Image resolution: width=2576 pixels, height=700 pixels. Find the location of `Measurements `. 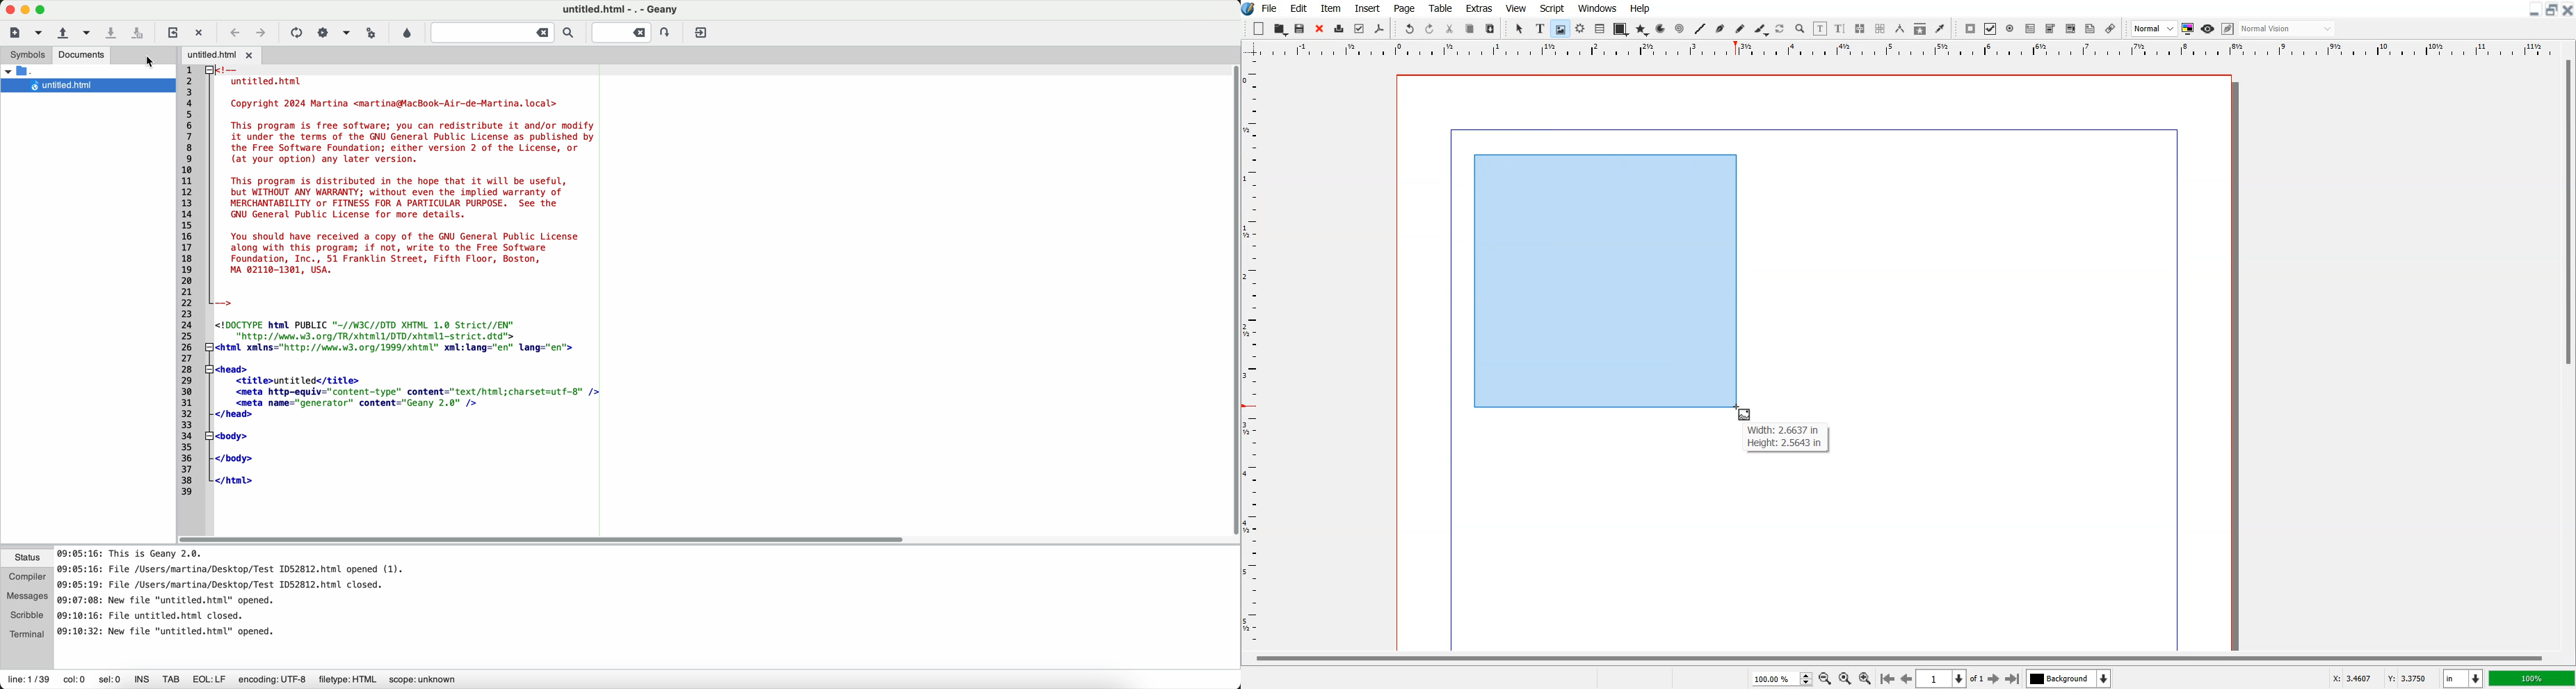

Measurements  is located at coordinates (1899, 29).